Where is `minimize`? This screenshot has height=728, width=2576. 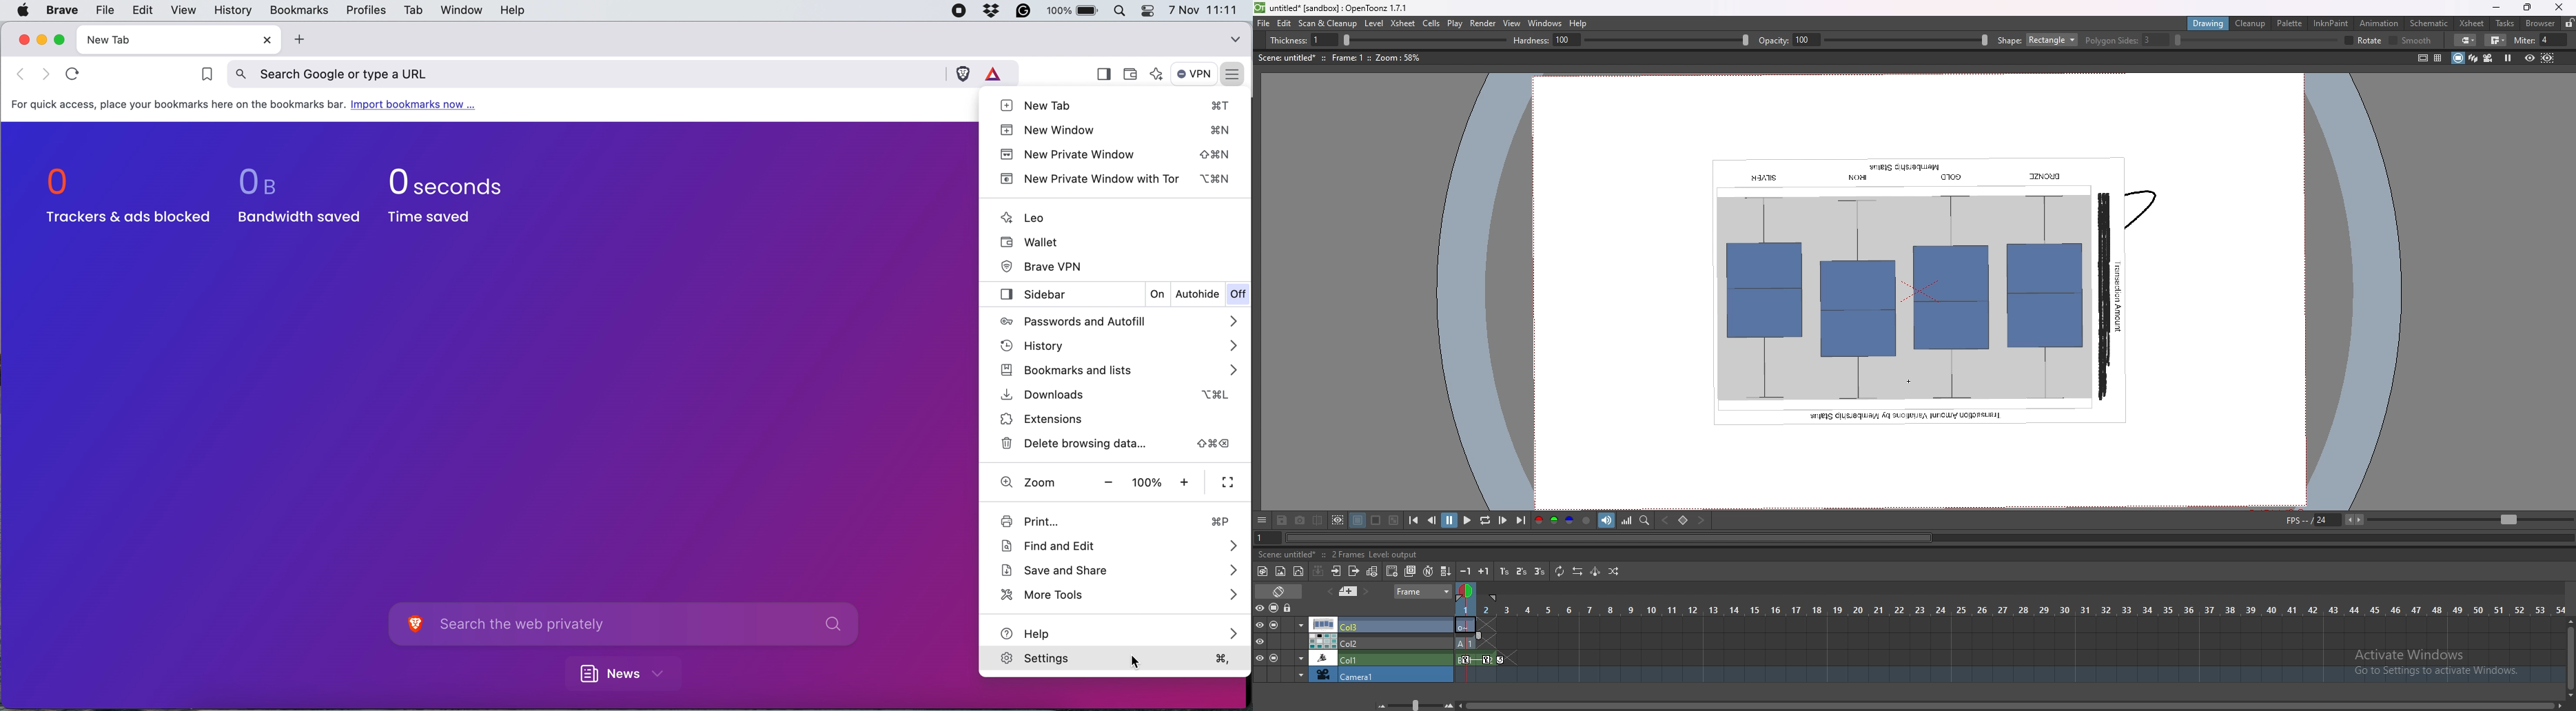
minimize is located at coordinates (2497, 8).